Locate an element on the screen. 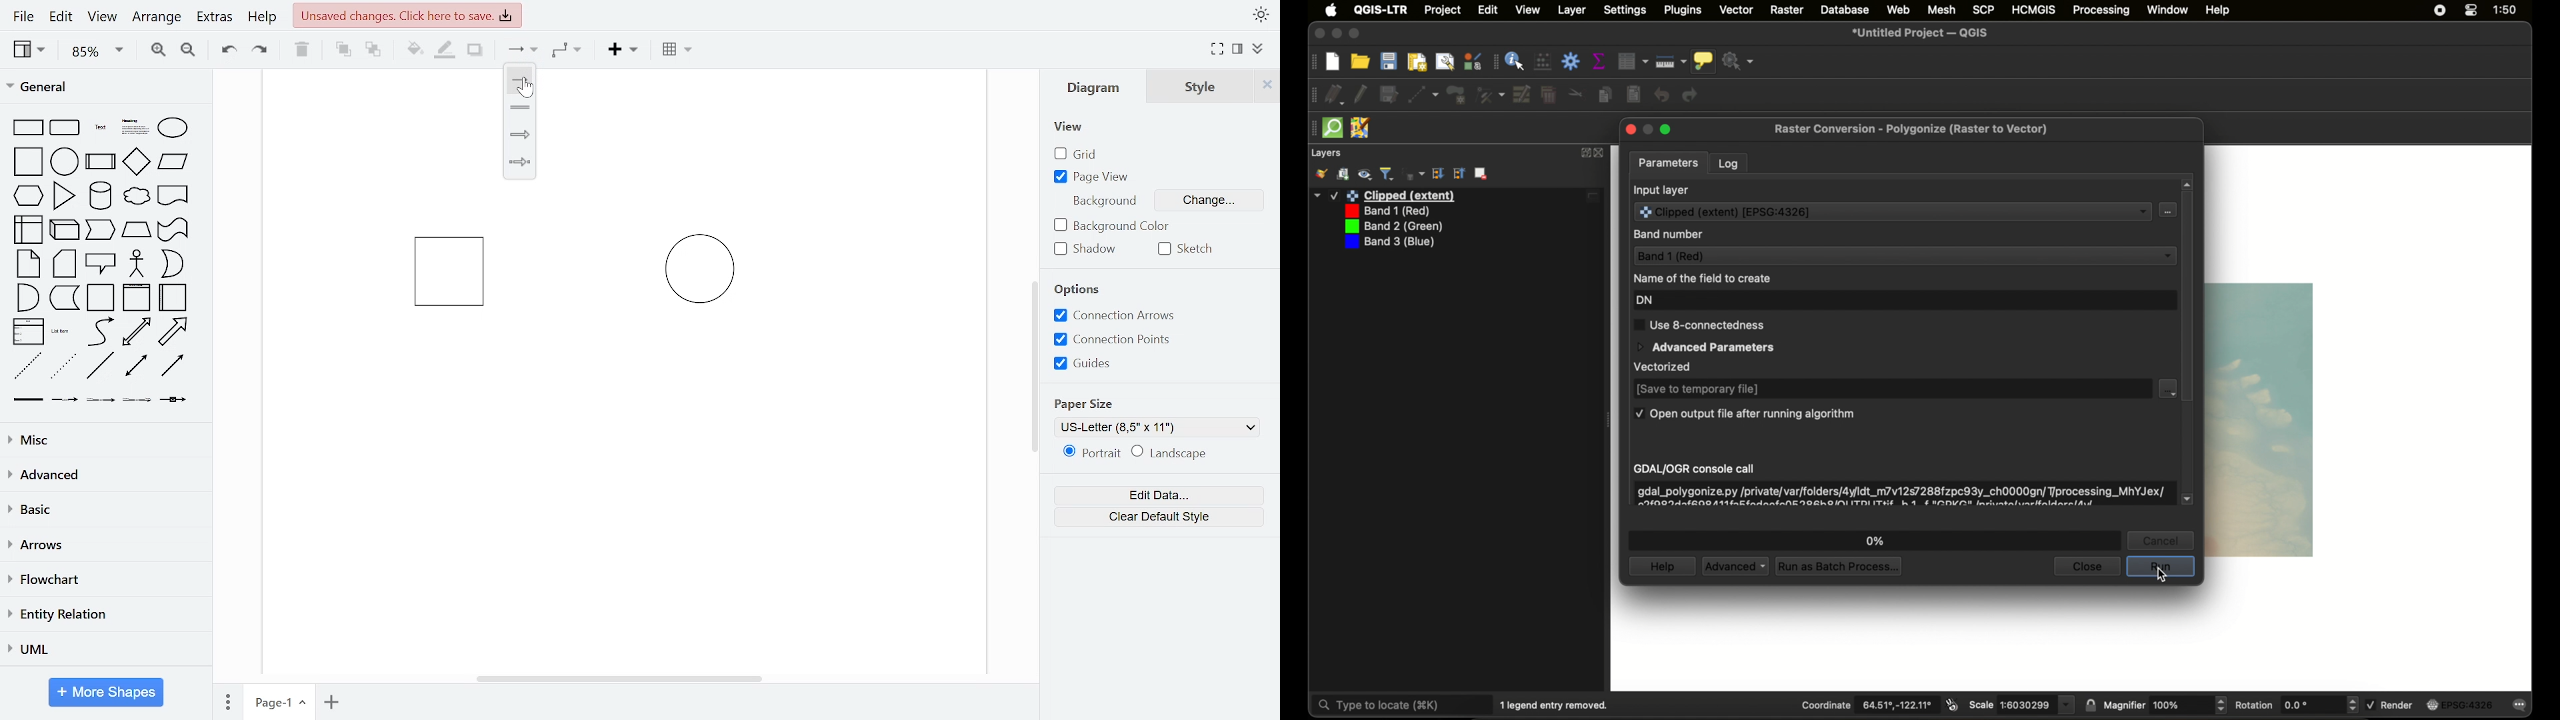 The image size is (2576, 728). view is located at coordinates (100, 18).